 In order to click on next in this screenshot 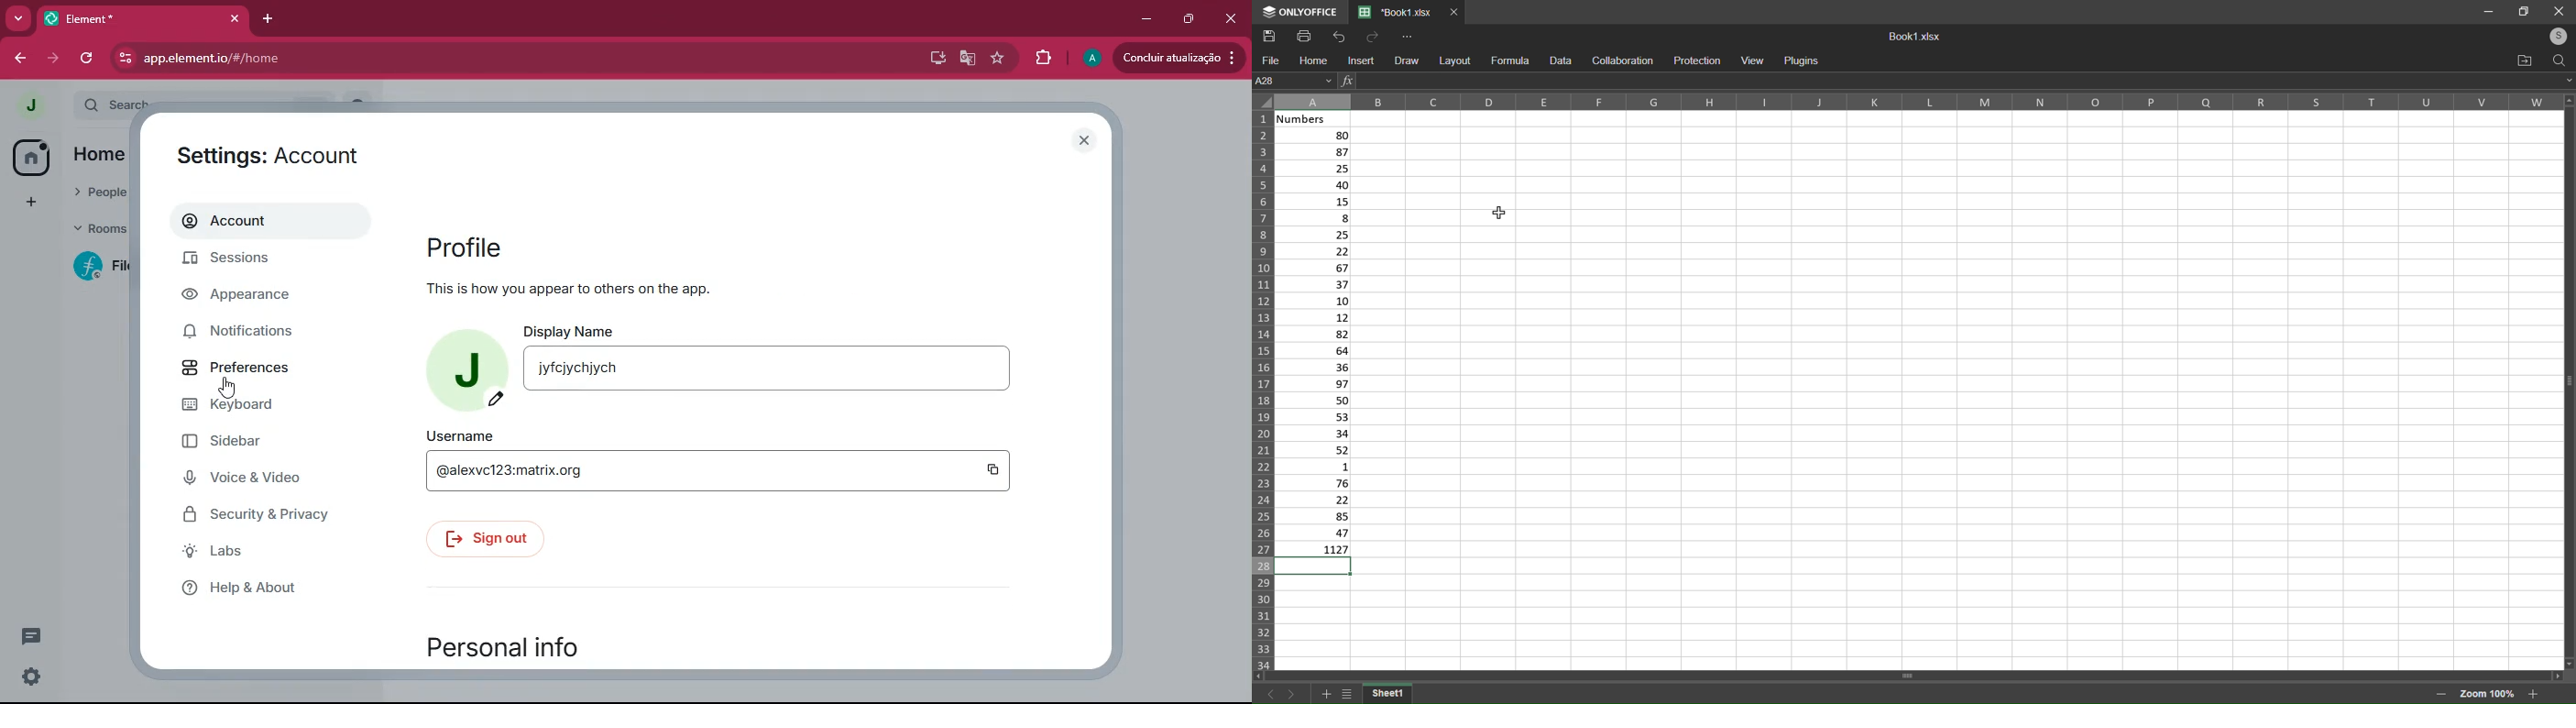, I will do `click(1289, 693)`.